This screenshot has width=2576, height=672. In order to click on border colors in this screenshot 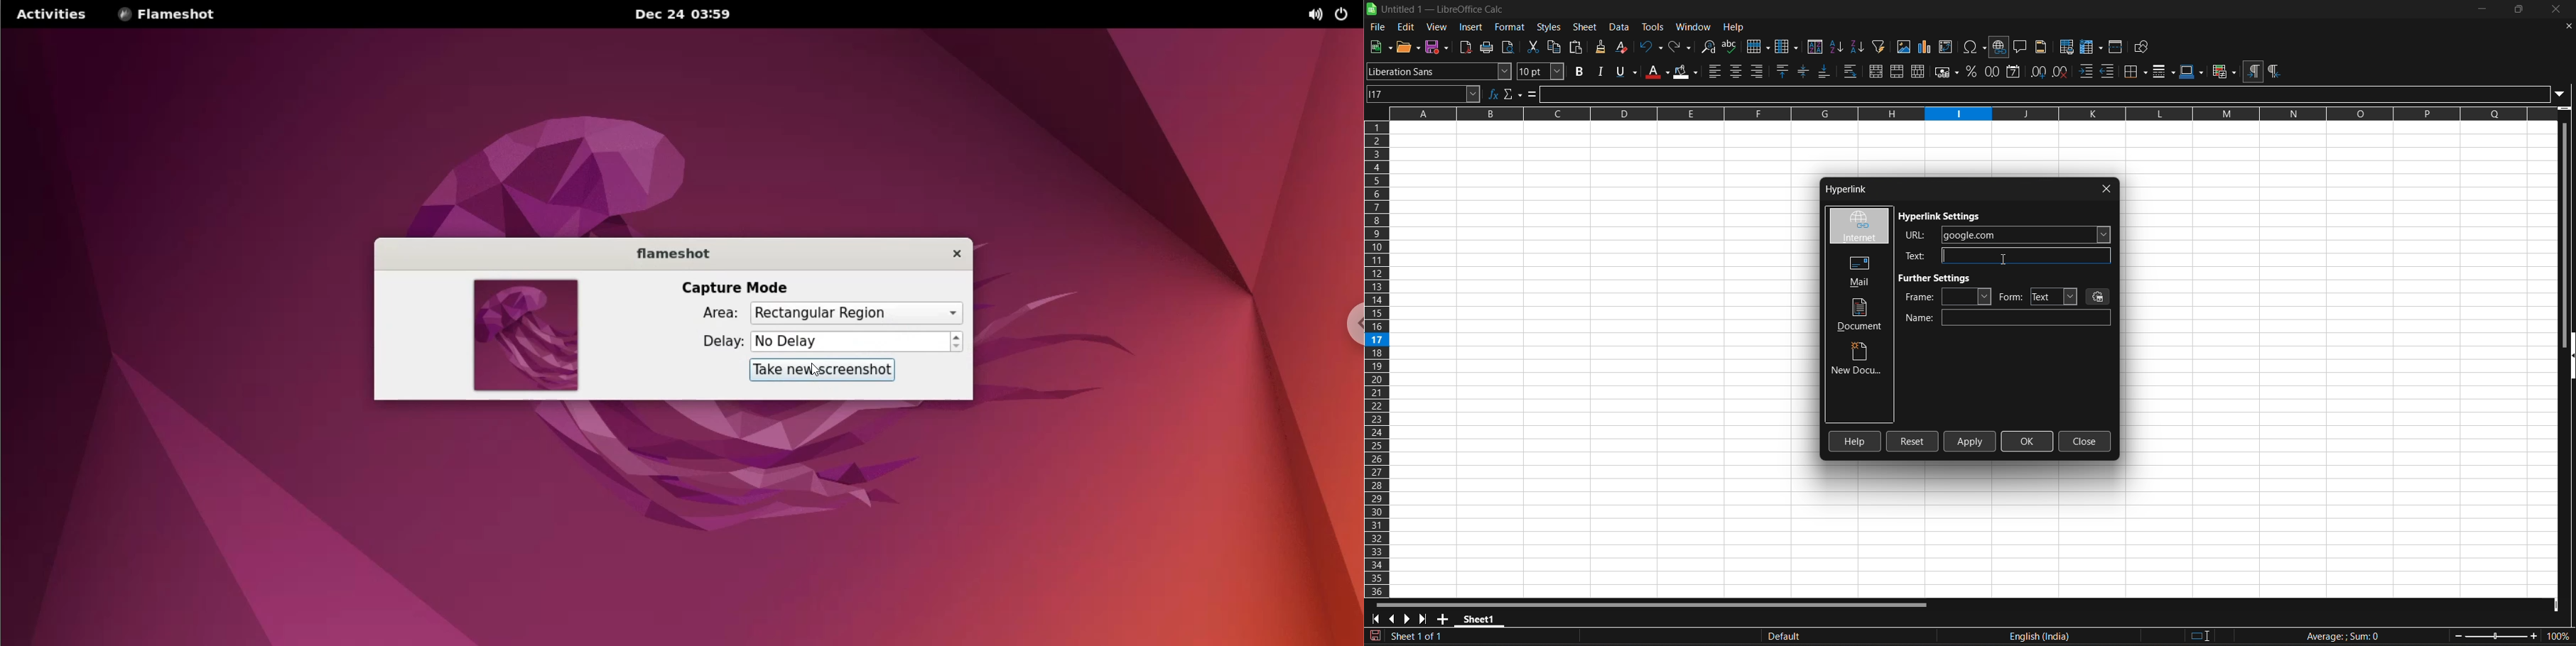, I will do `click(2192, 72)`.